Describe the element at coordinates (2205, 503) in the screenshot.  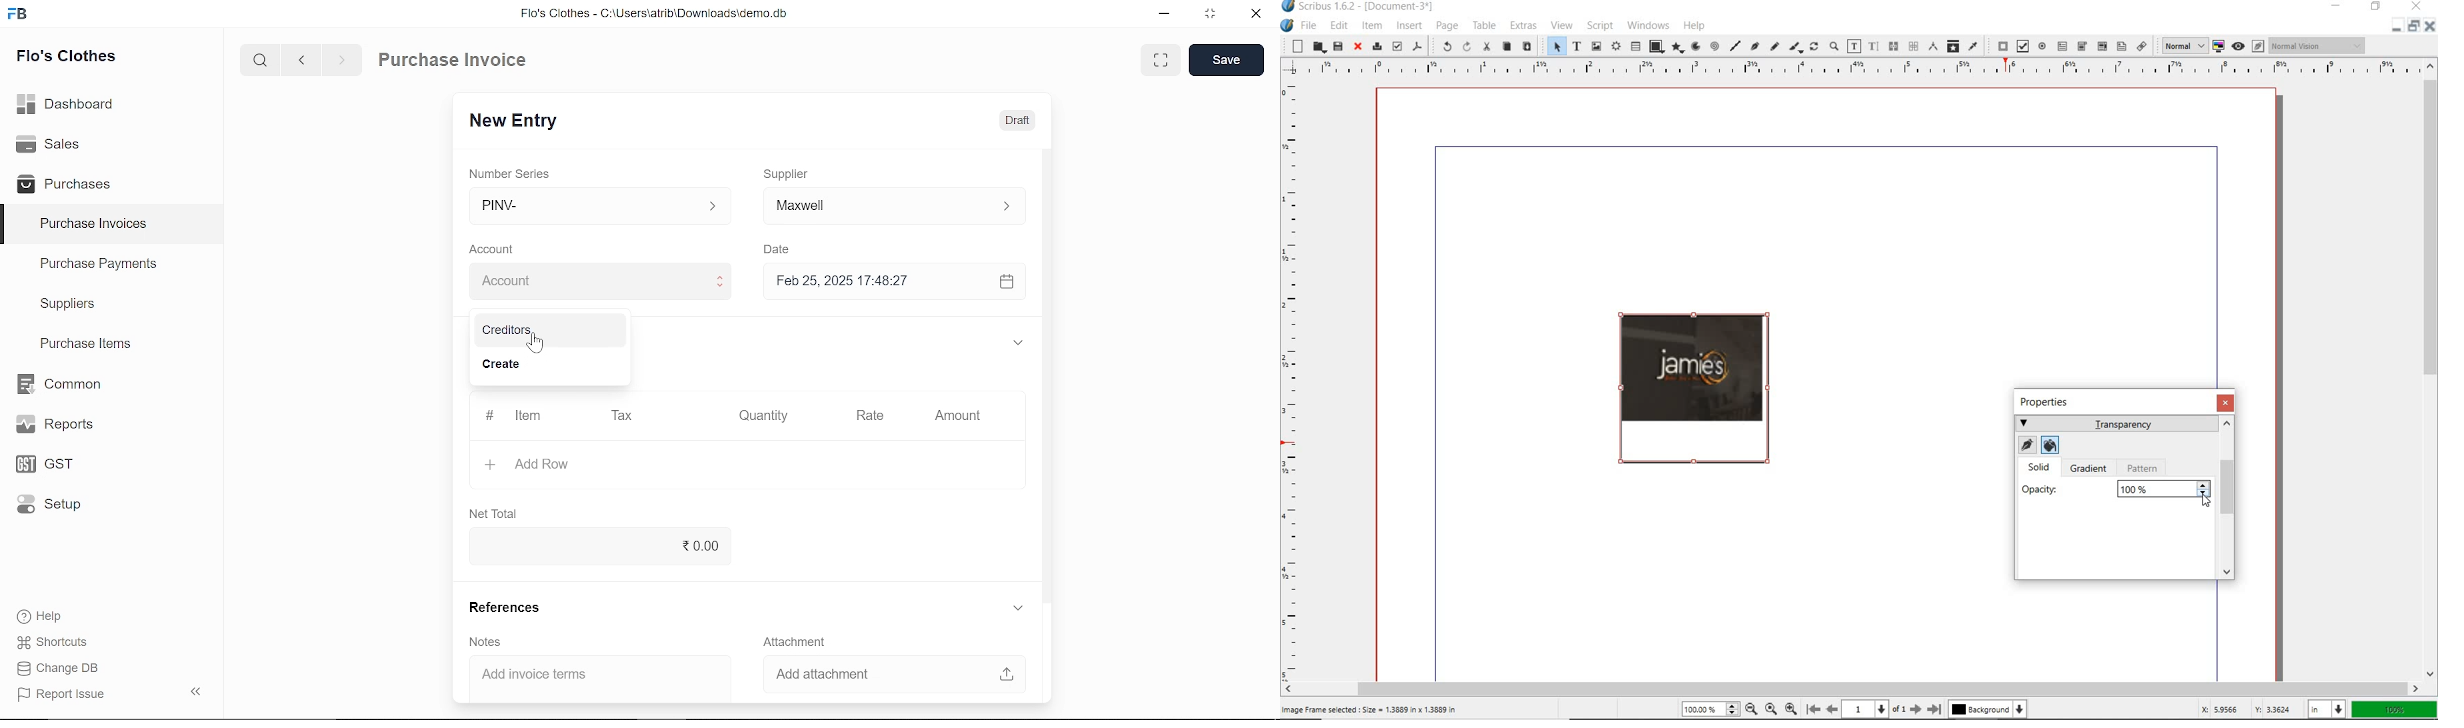
I see `mouse pointer` at that location.